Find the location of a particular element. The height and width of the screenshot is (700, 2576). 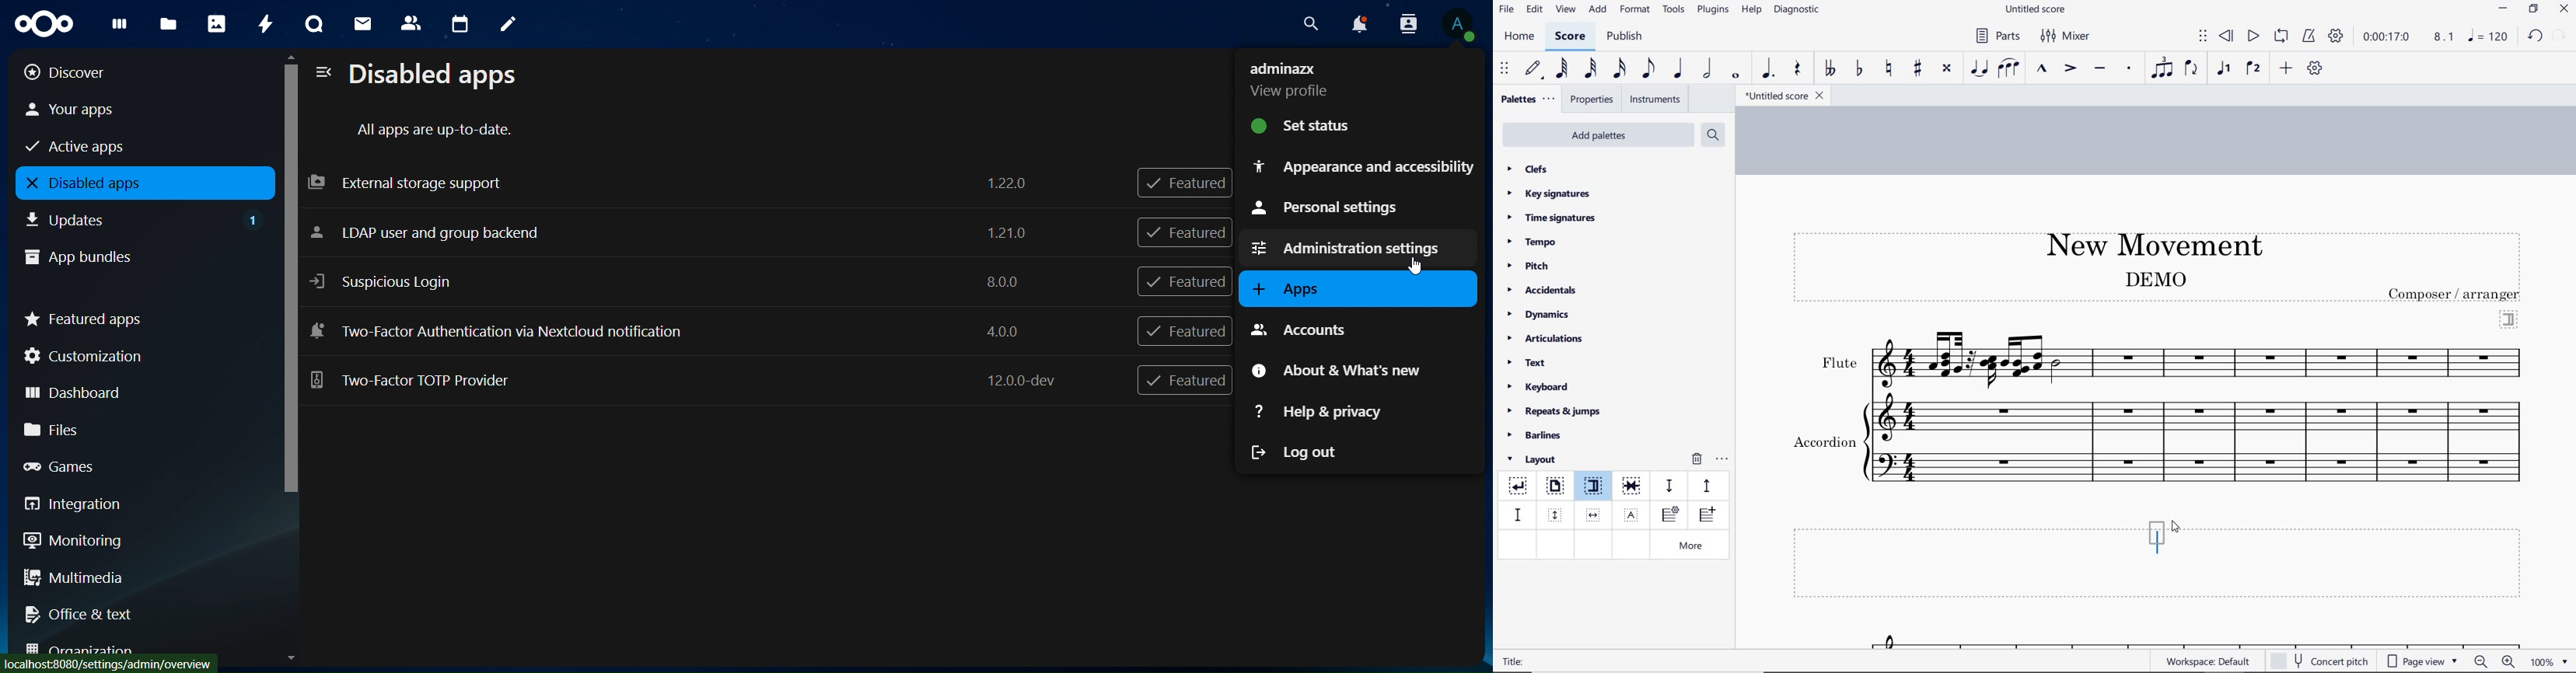

all apps are up to date is located at coordinates (438, 131).